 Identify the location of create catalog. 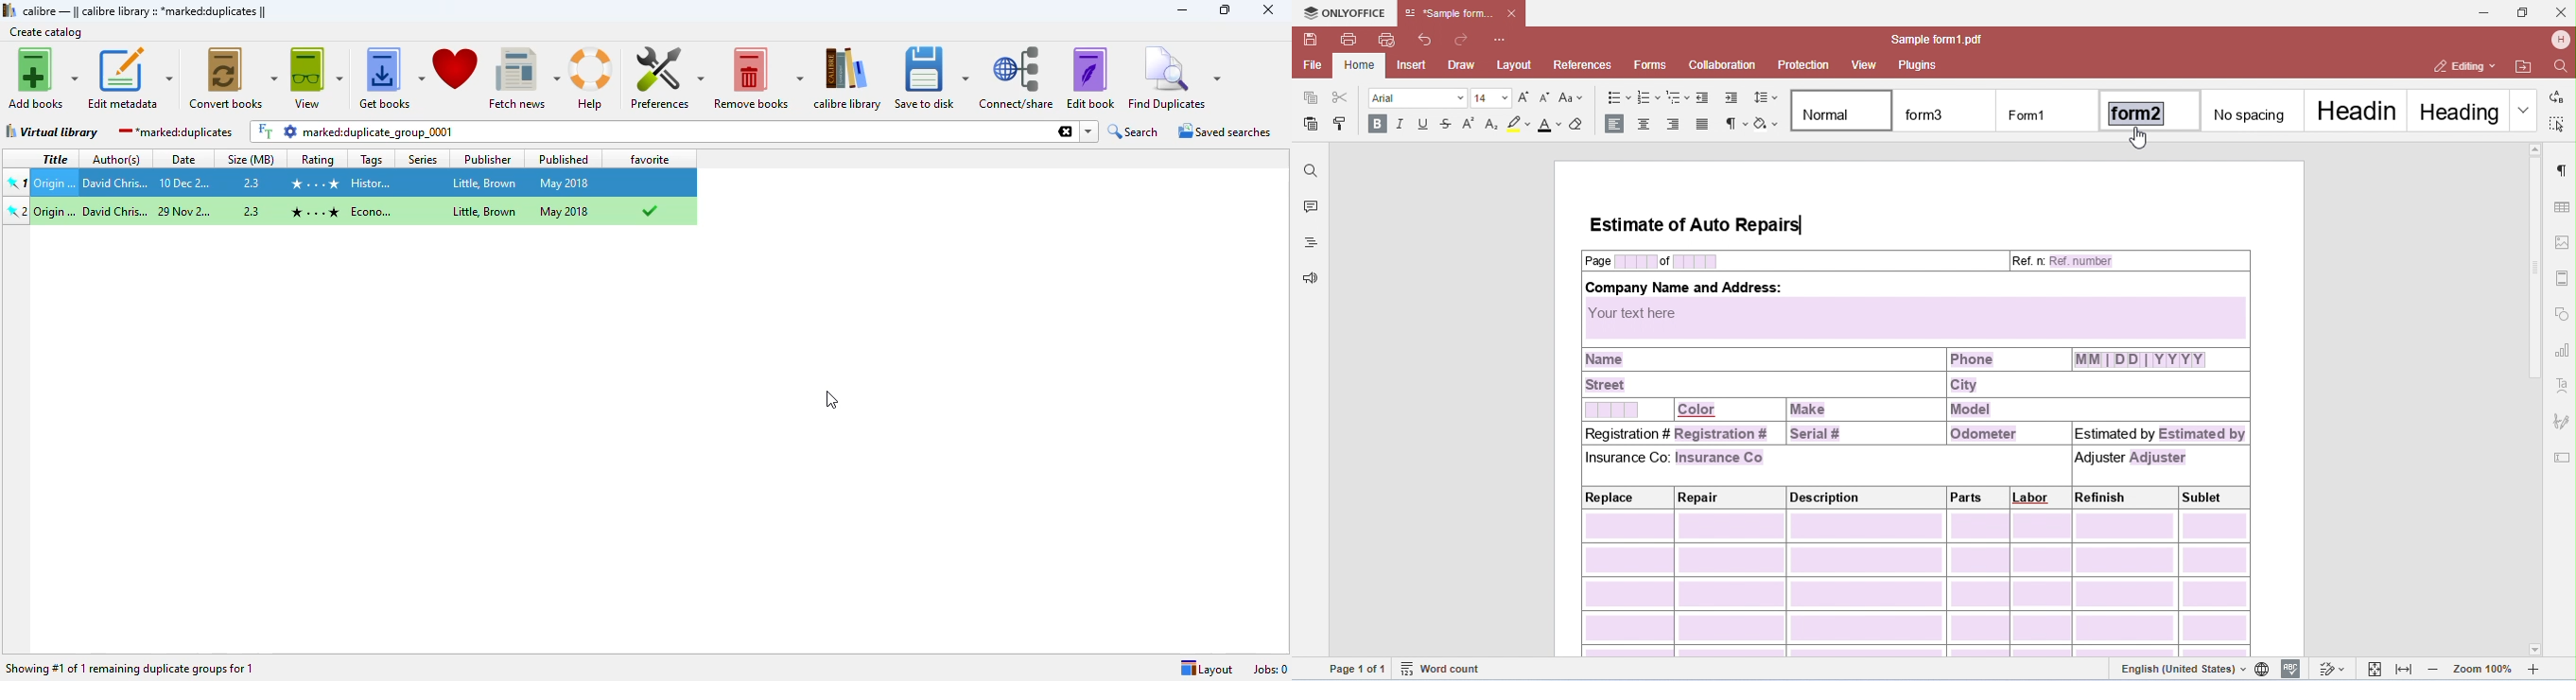
(47, 32).